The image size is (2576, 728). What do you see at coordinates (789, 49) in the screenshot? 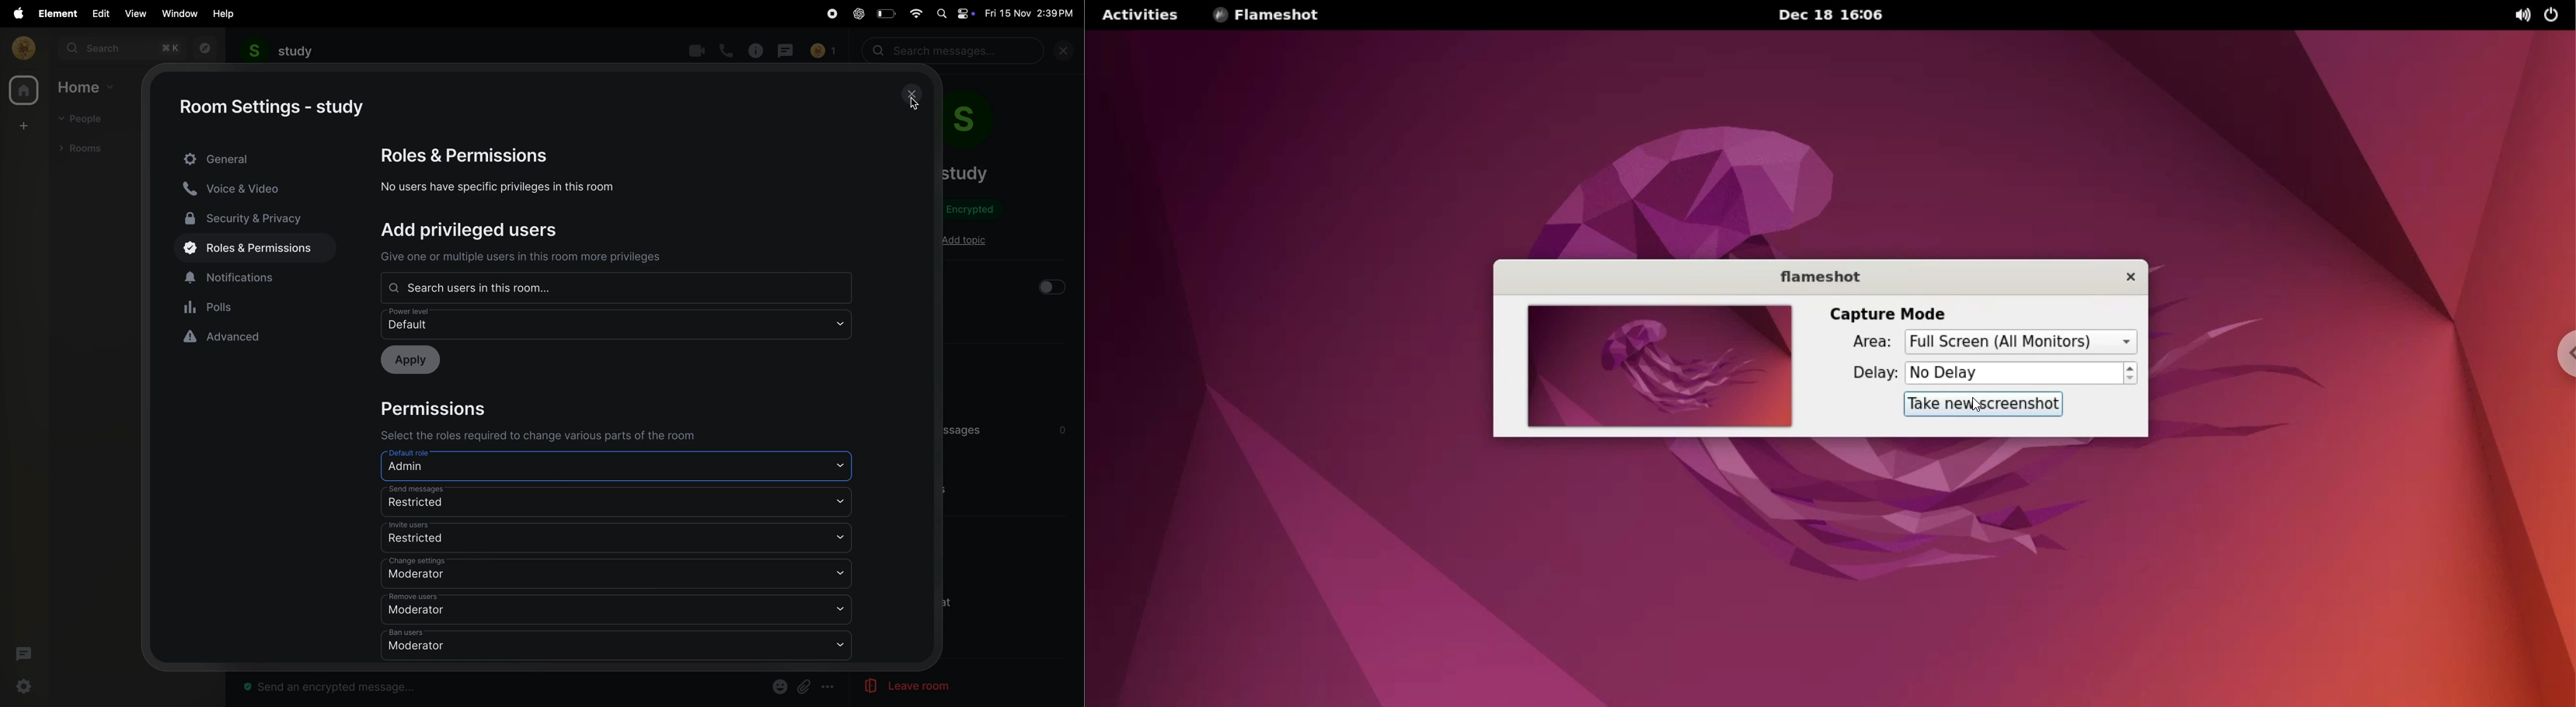
I see `messages` at bounding box center [789, 49].